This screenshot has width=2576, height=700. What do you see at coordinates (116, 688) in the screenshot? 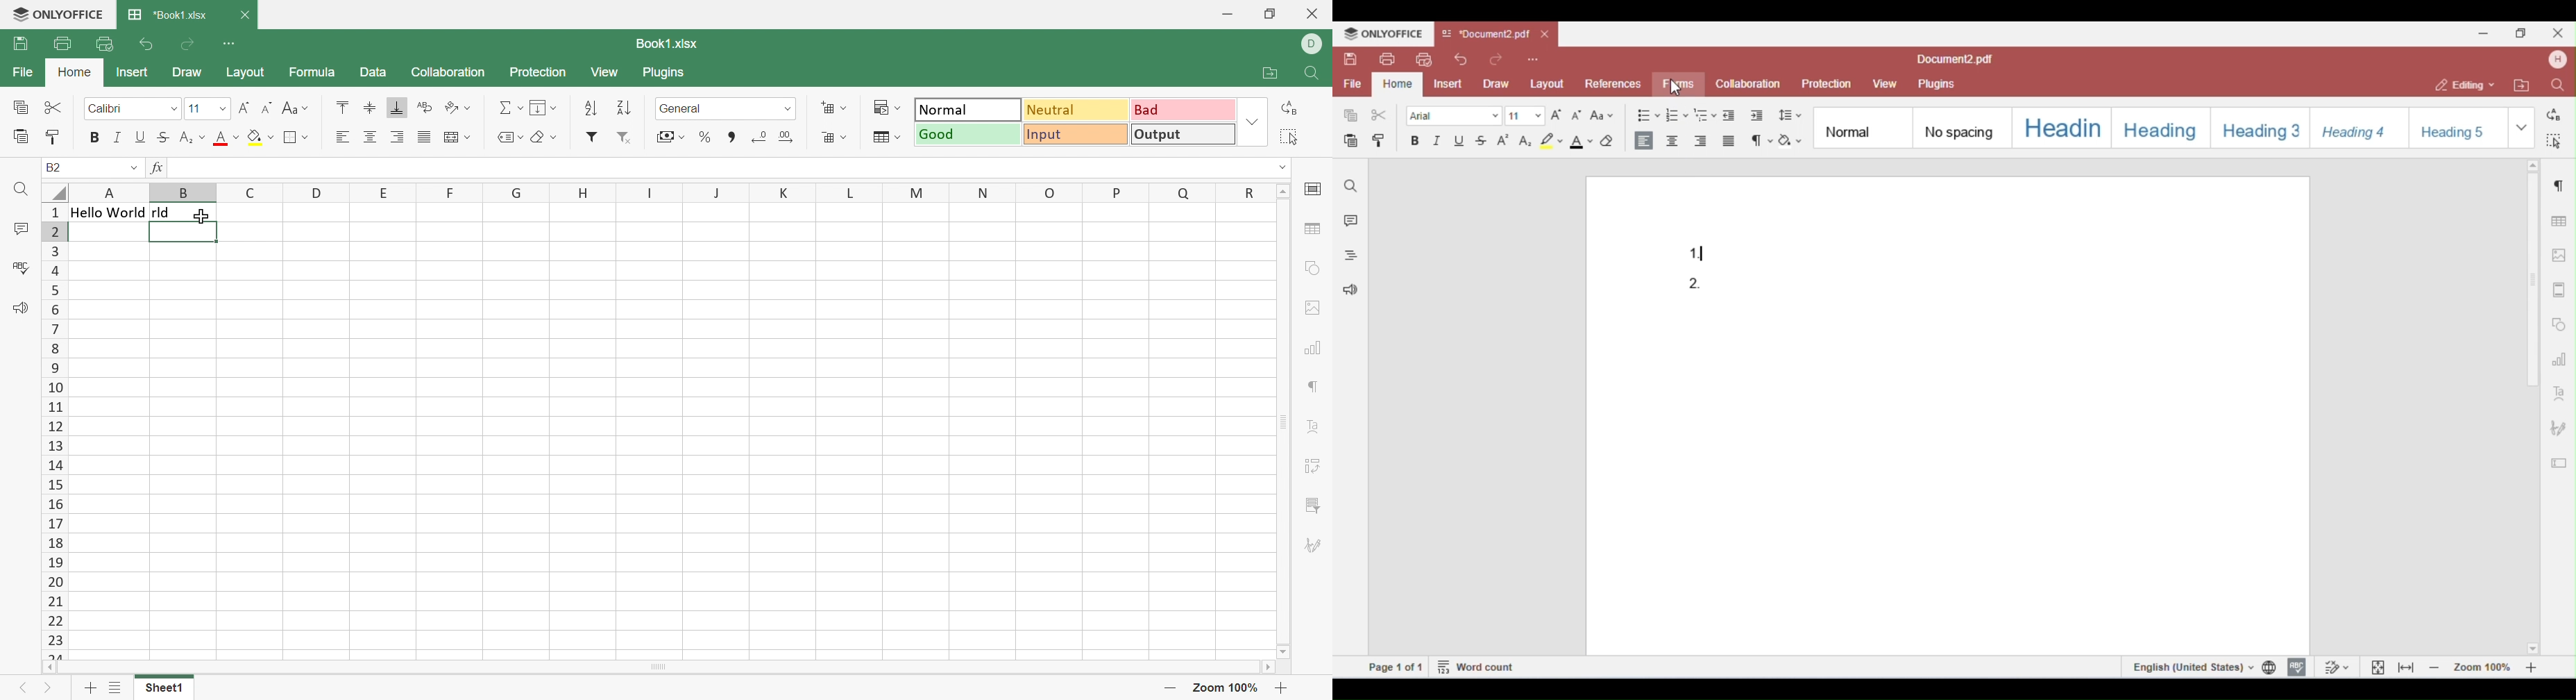
I see `List of sheets` at bounding box center [116, 688].